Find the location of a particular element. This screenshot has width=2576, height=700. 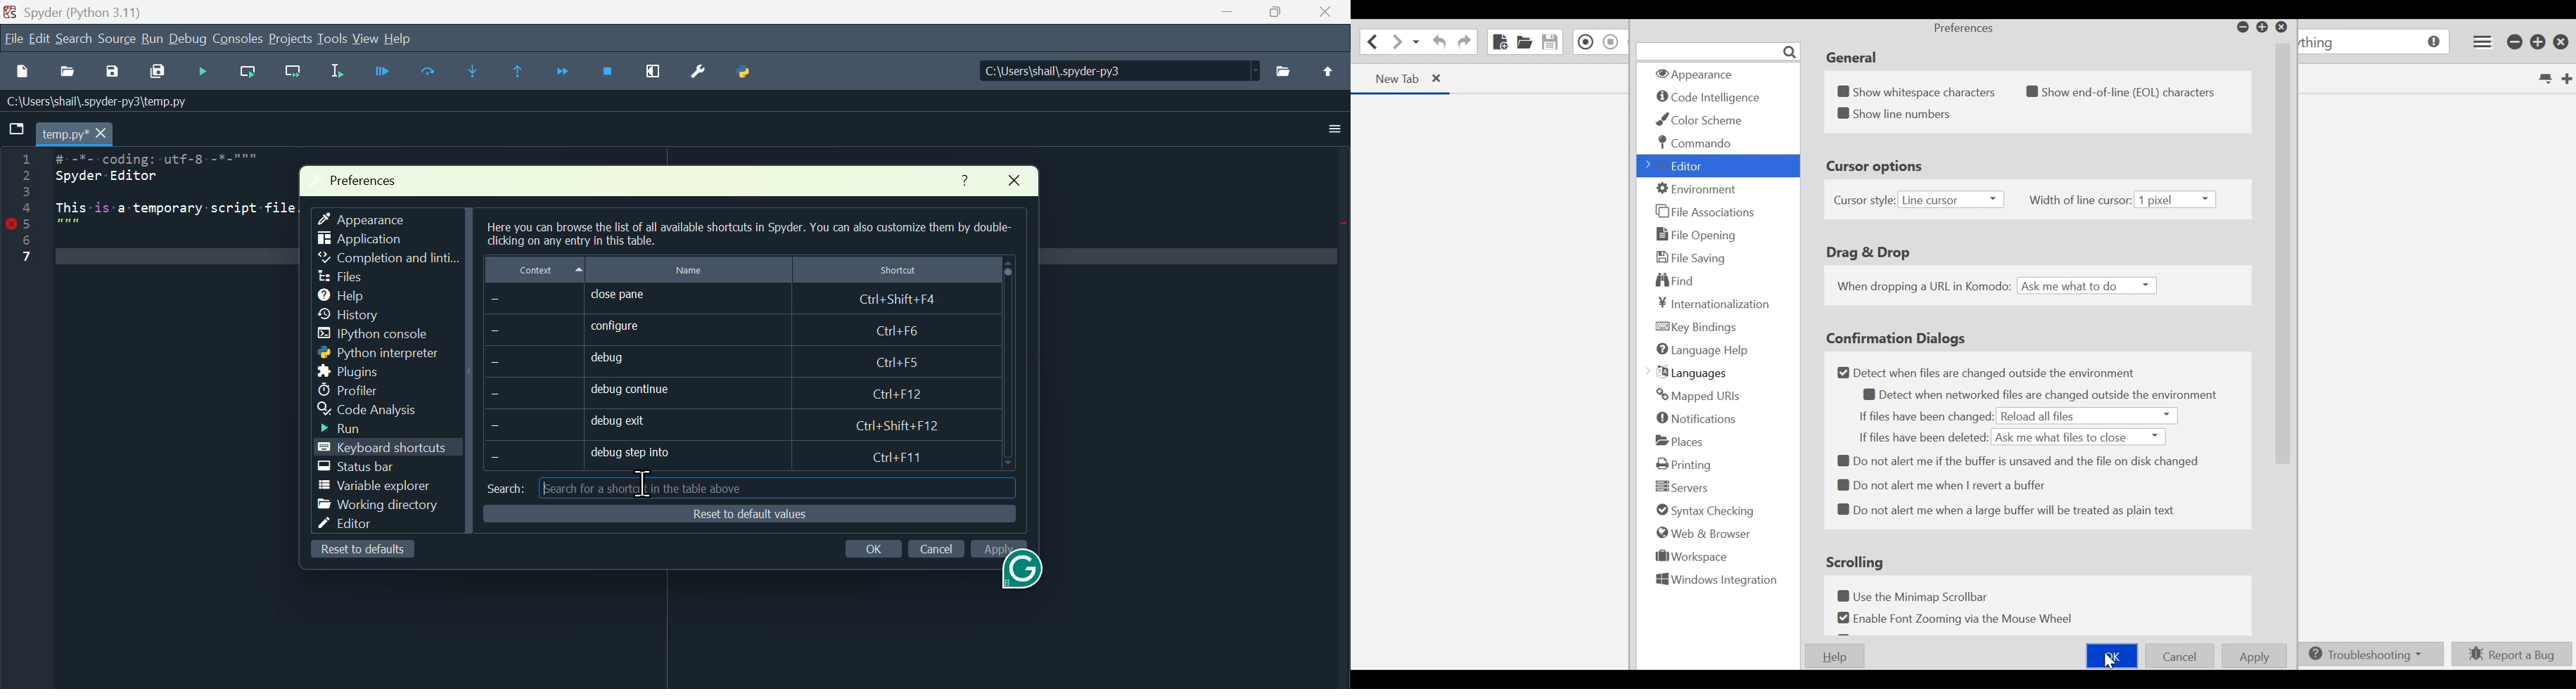

Grammerly AI is located at coordinates (1021, 580).